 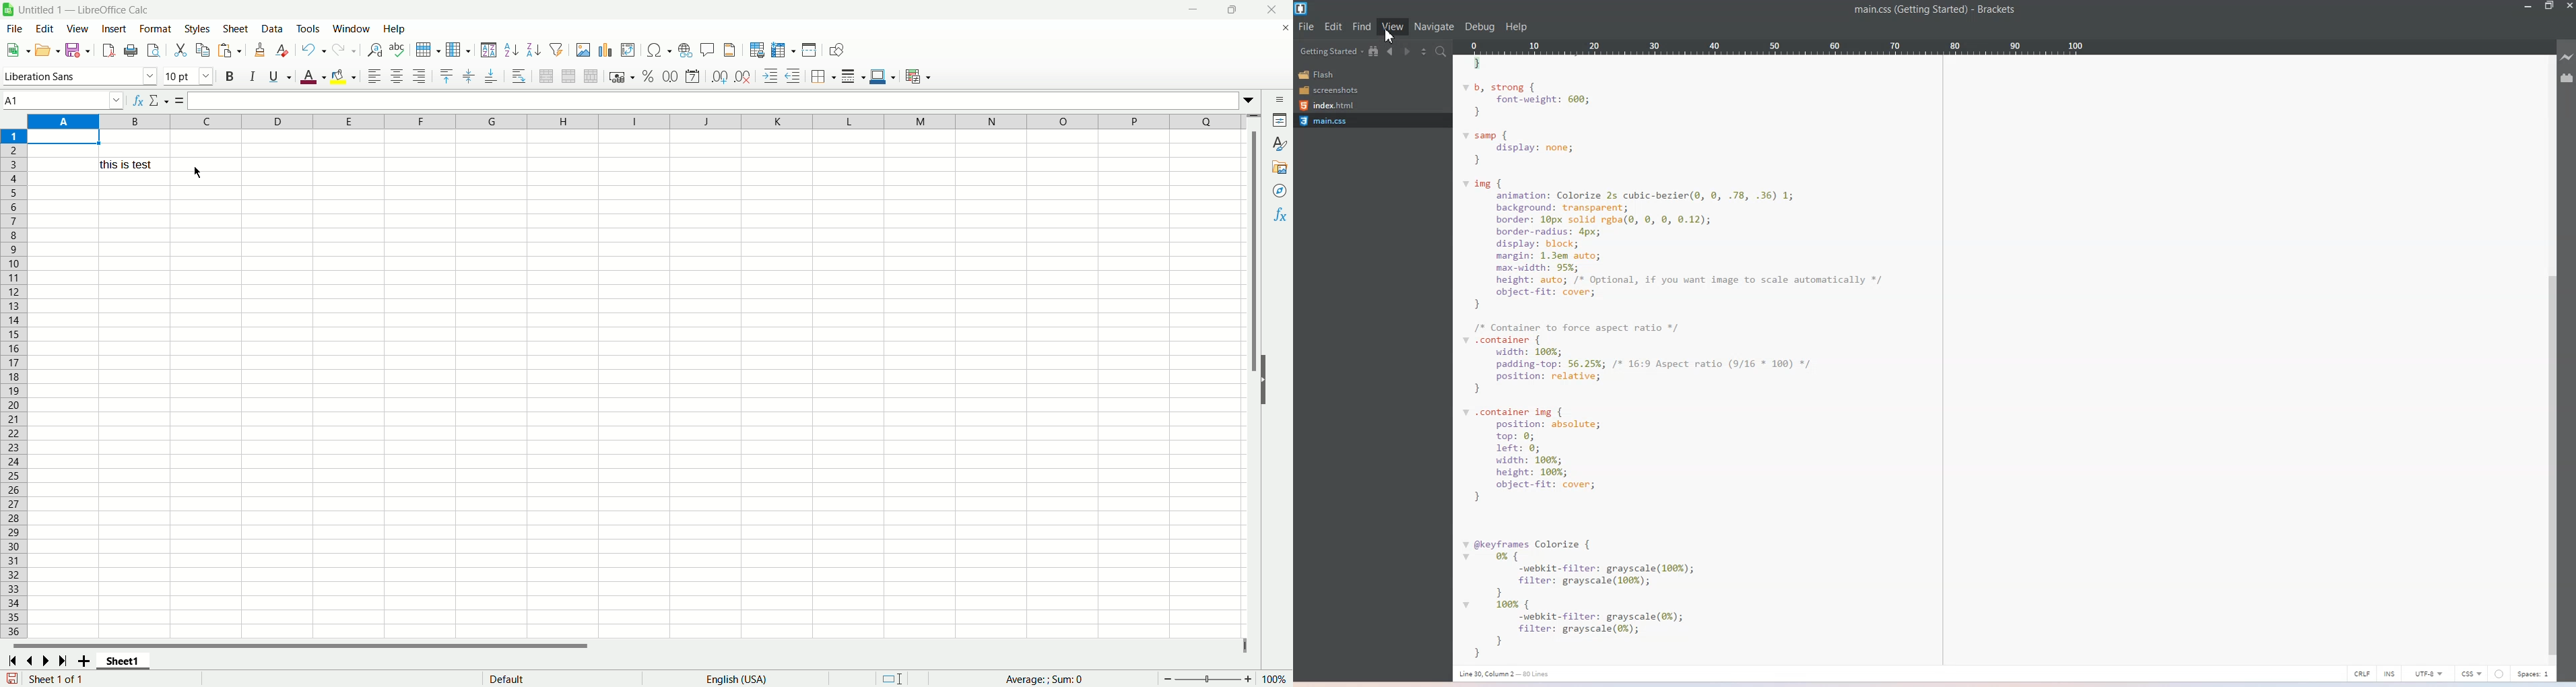 What do you see at coordinates (11, 661) in the screenshot?
I see `fisrt sheet` at bounding box center [11, 661].